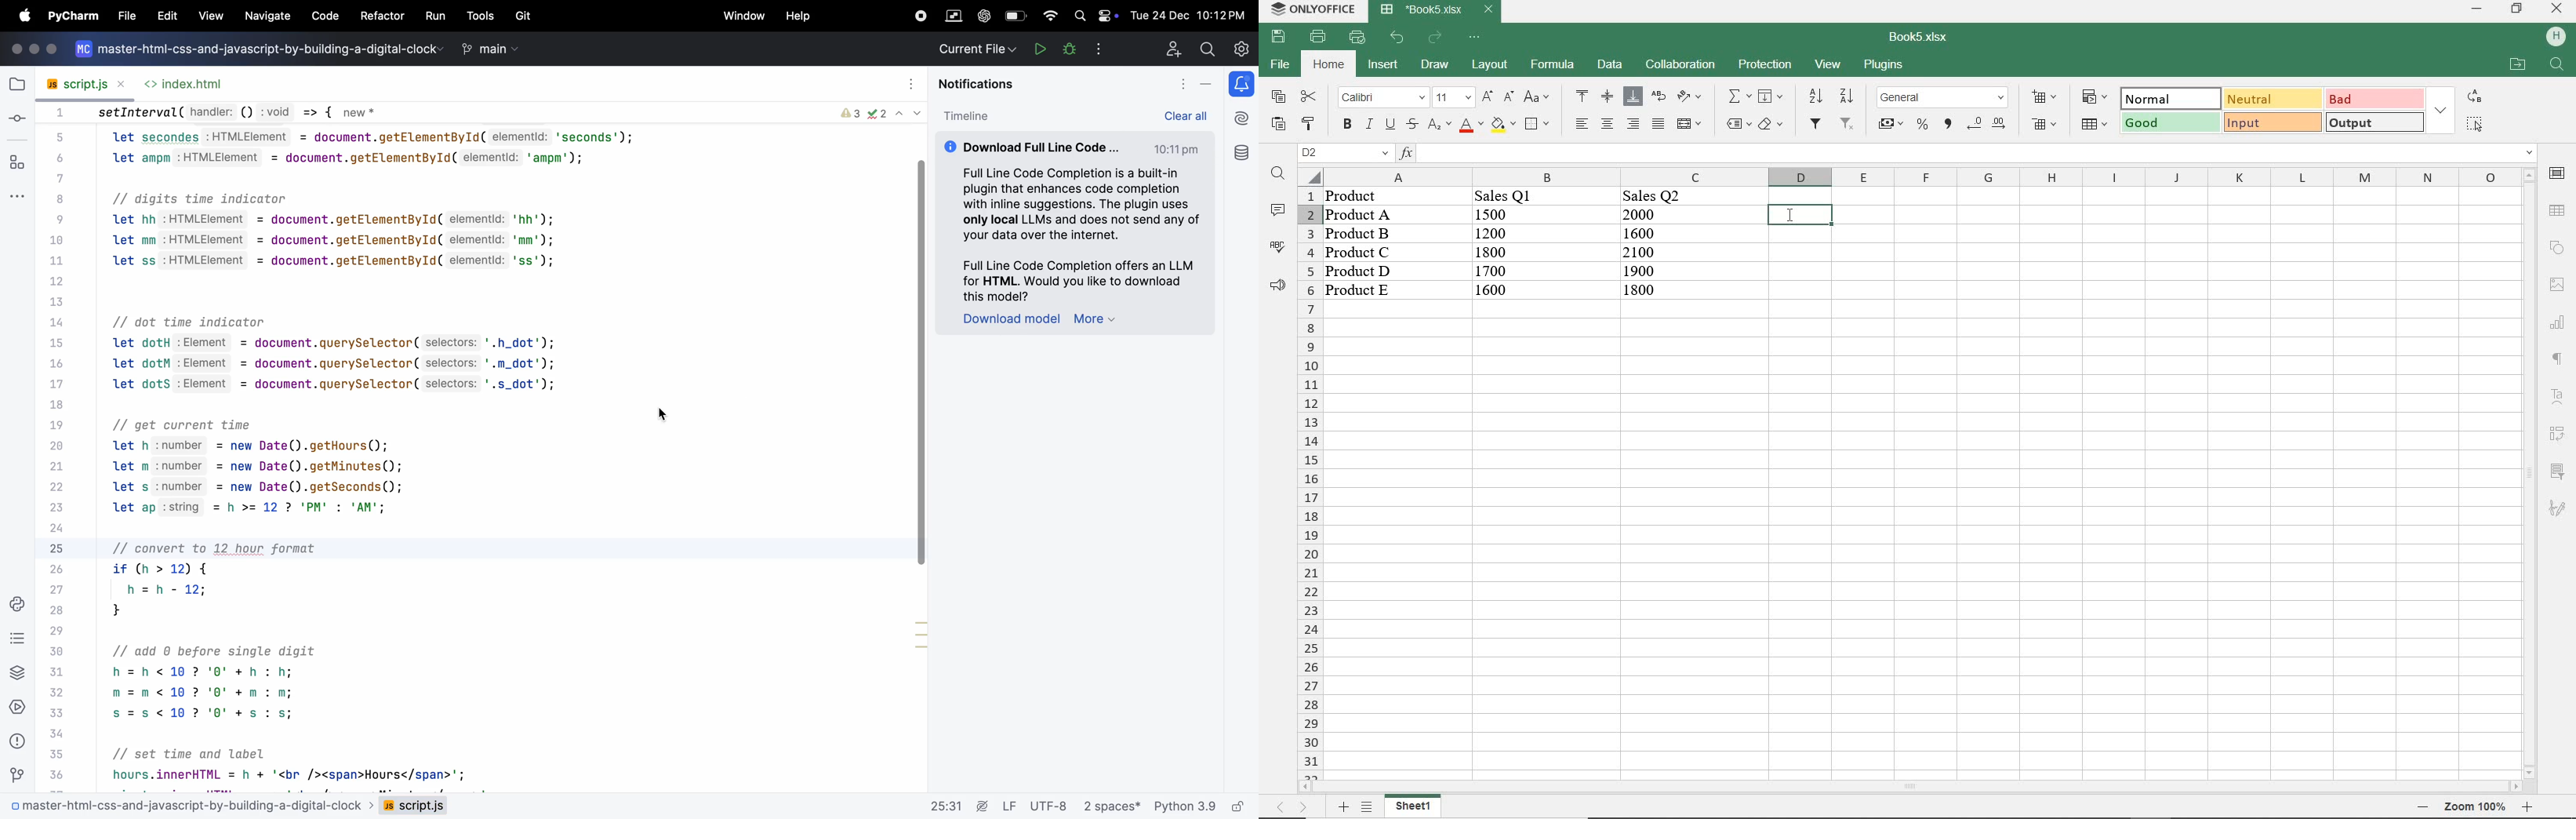  What do you see at coordinates (2469, 807) in the screenshot?
I see `zoom out or zoom in` at bounding box center [2469, 807].